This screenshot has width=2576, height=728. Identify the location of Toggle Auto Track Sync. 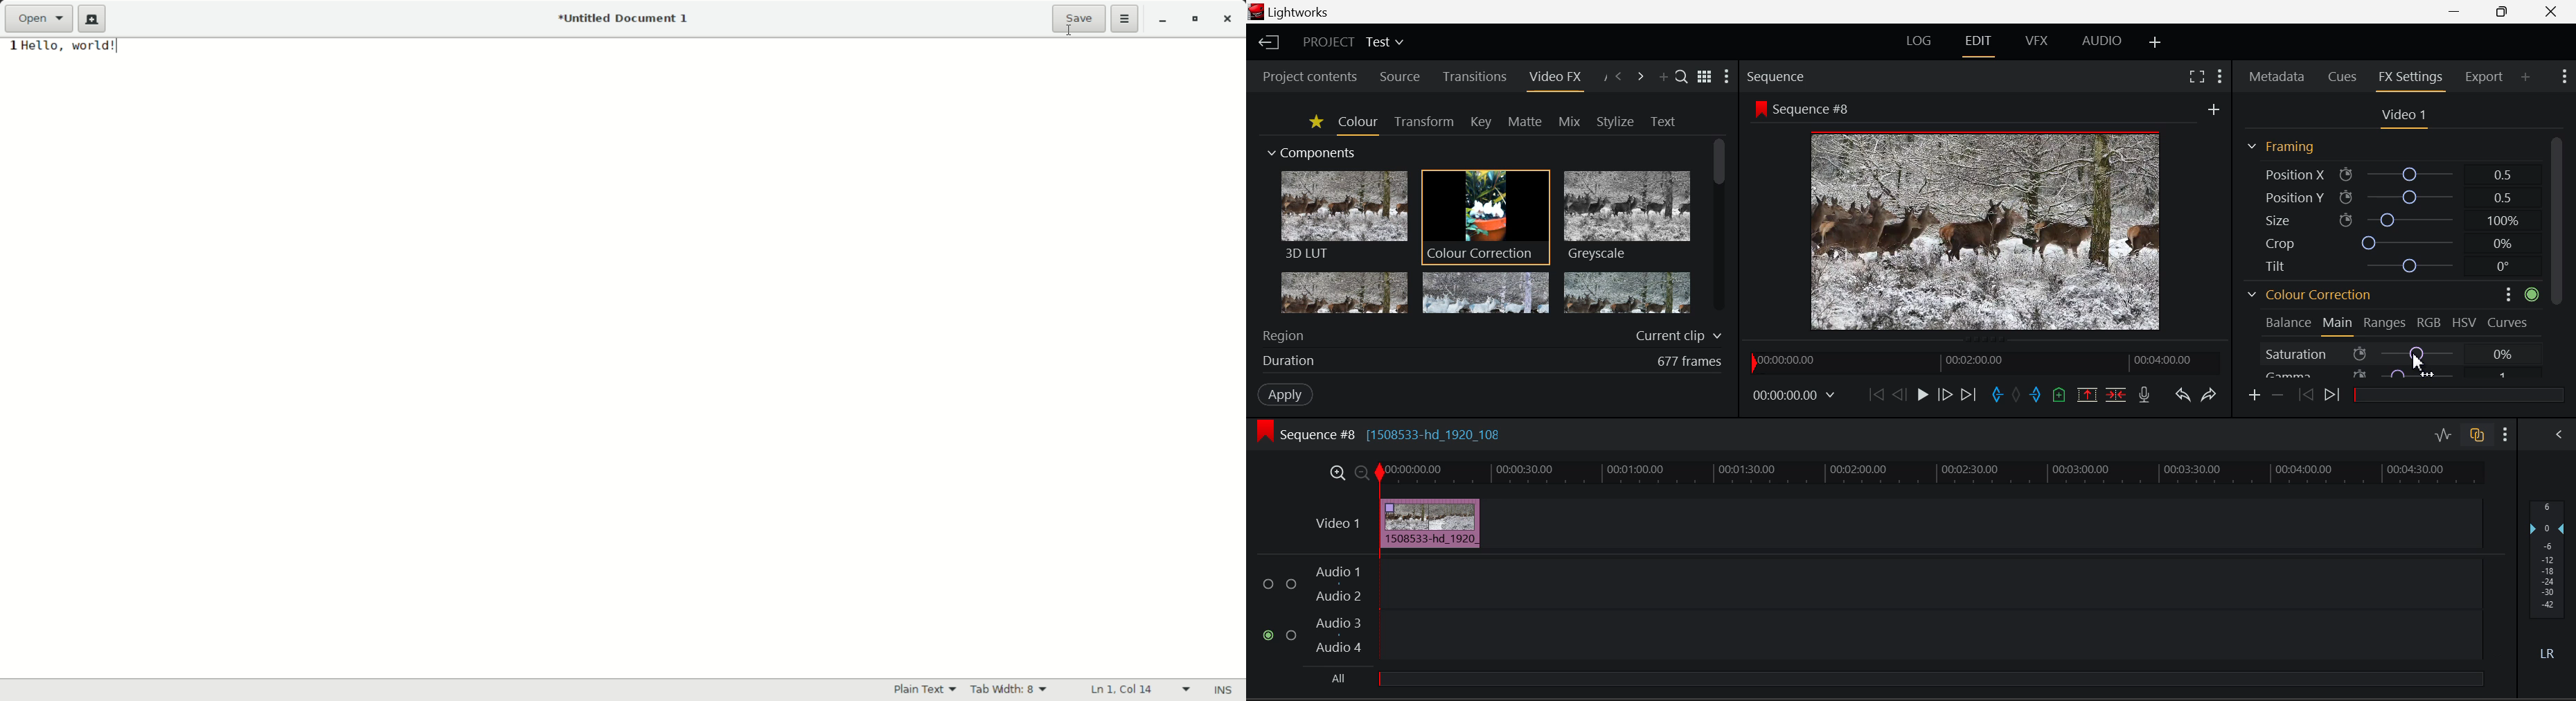
(2477, 436).